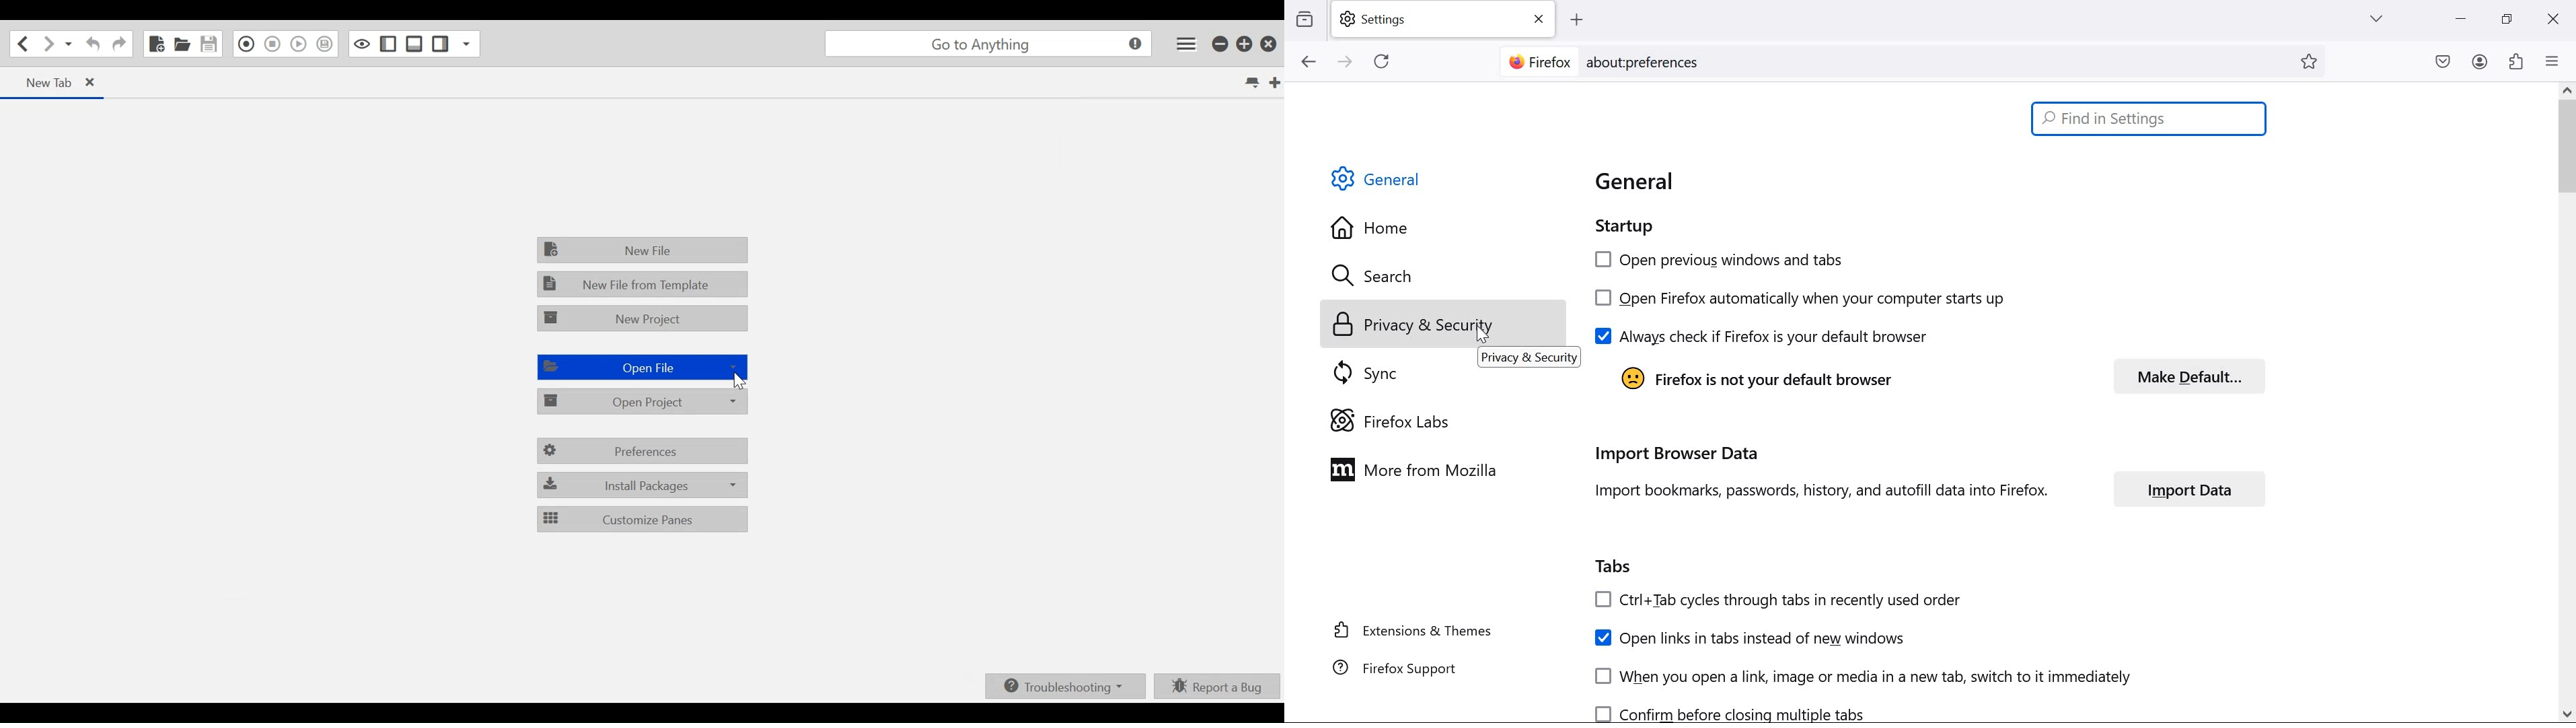 This screenshot has height=728, width=2576. I want to click on Startup, so click(1627, 225).